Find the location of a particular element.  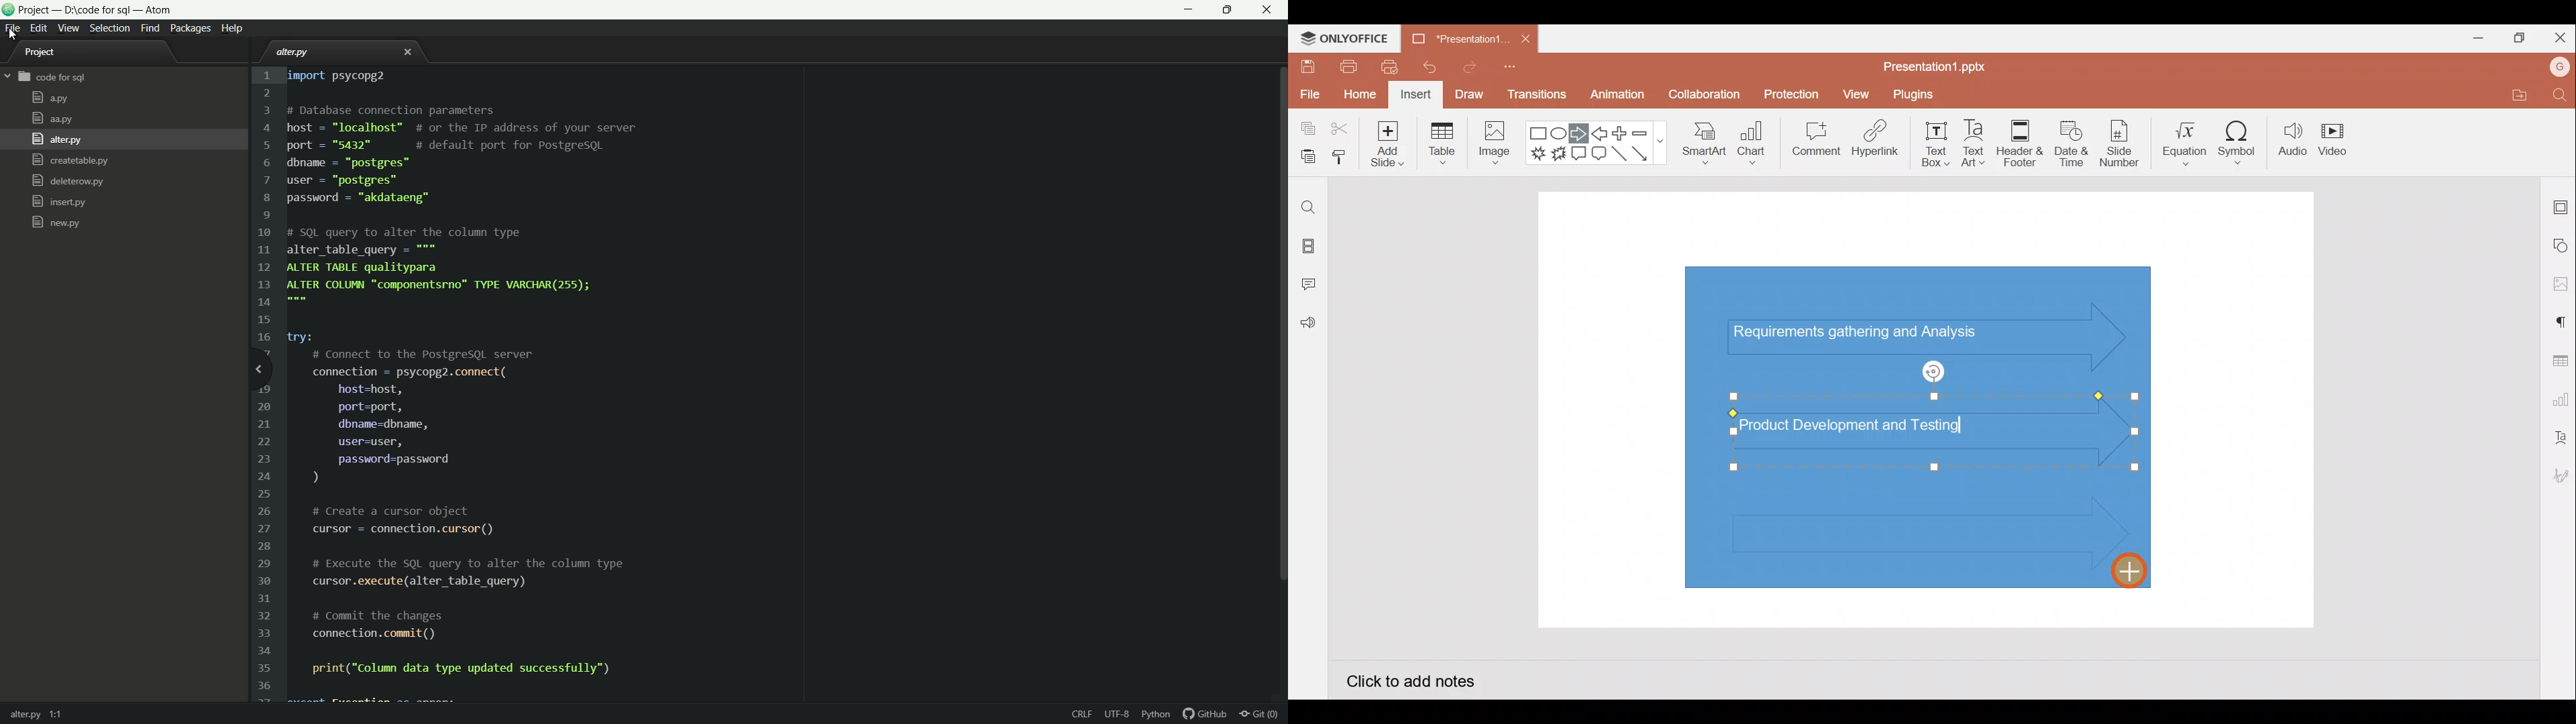

Slide settings is located at coordinates (2561, 204).